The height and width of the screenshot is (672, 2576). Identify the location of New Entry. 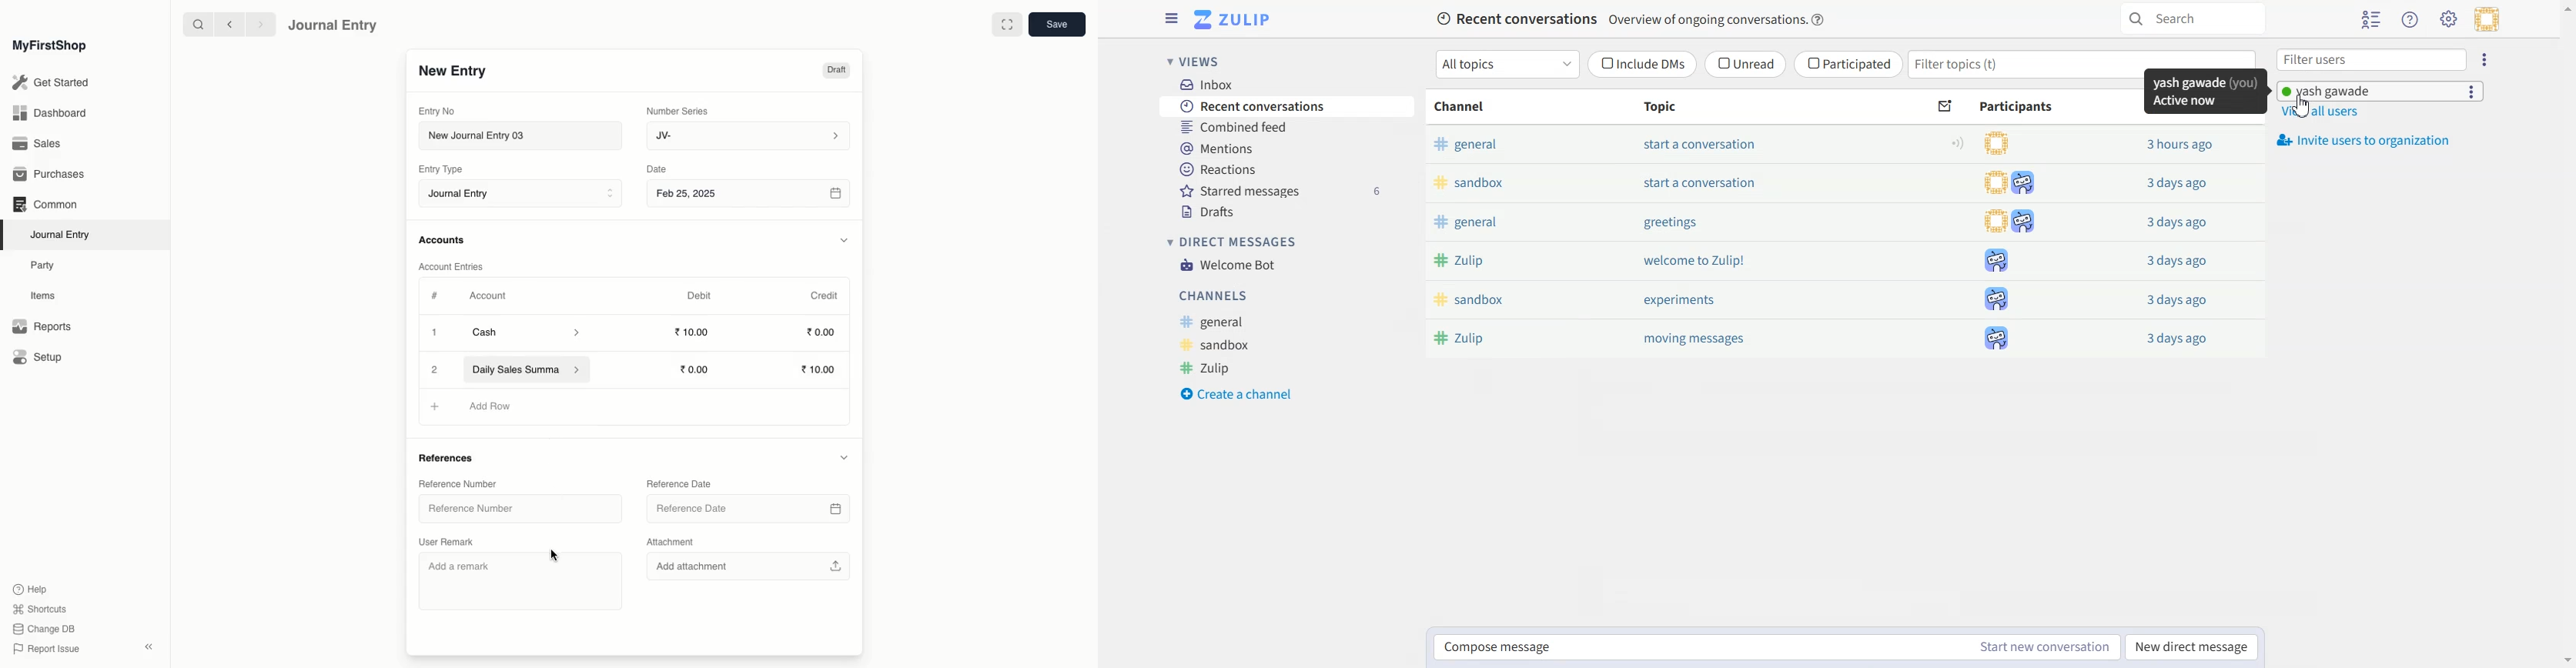
(452, 72).